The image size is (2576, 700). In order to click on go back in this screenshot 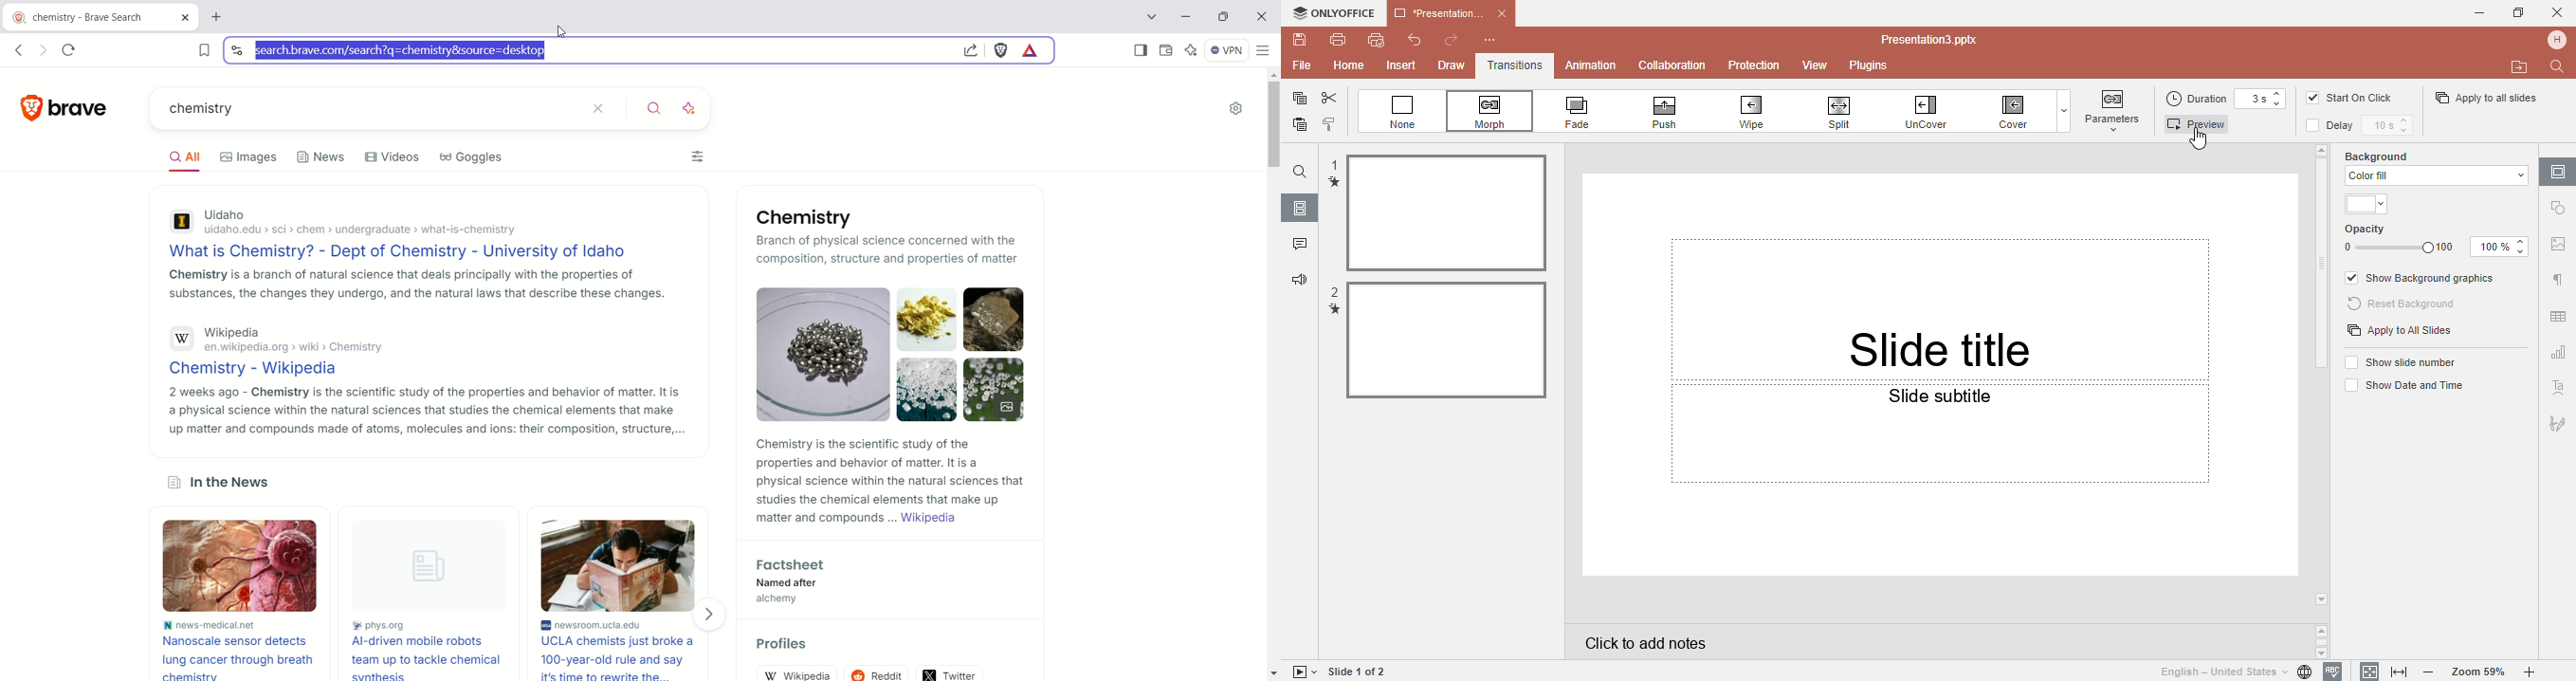, I will do `click(21, 49)`.